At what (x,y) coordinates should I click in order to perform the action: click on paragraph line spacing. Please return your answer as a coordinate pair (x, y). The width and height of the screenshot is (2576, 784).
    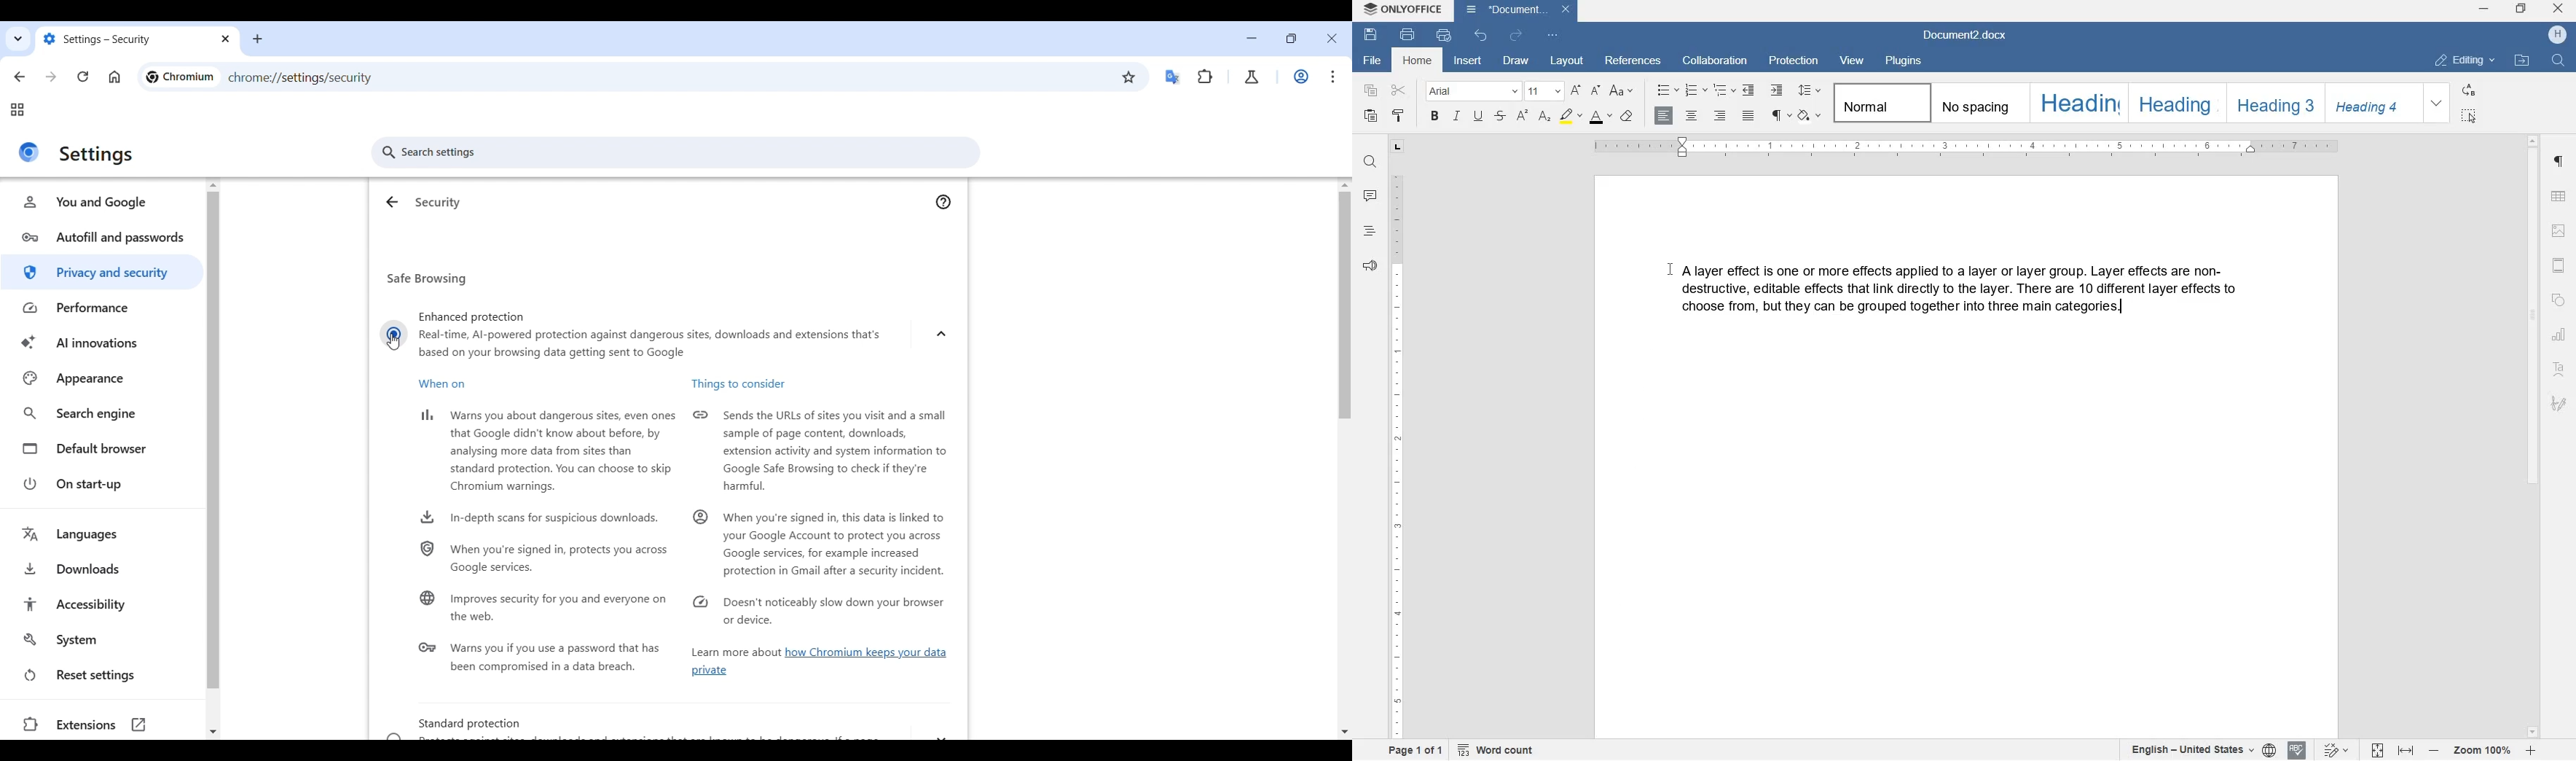
    Looking at the image, I should click on (1810, 91).